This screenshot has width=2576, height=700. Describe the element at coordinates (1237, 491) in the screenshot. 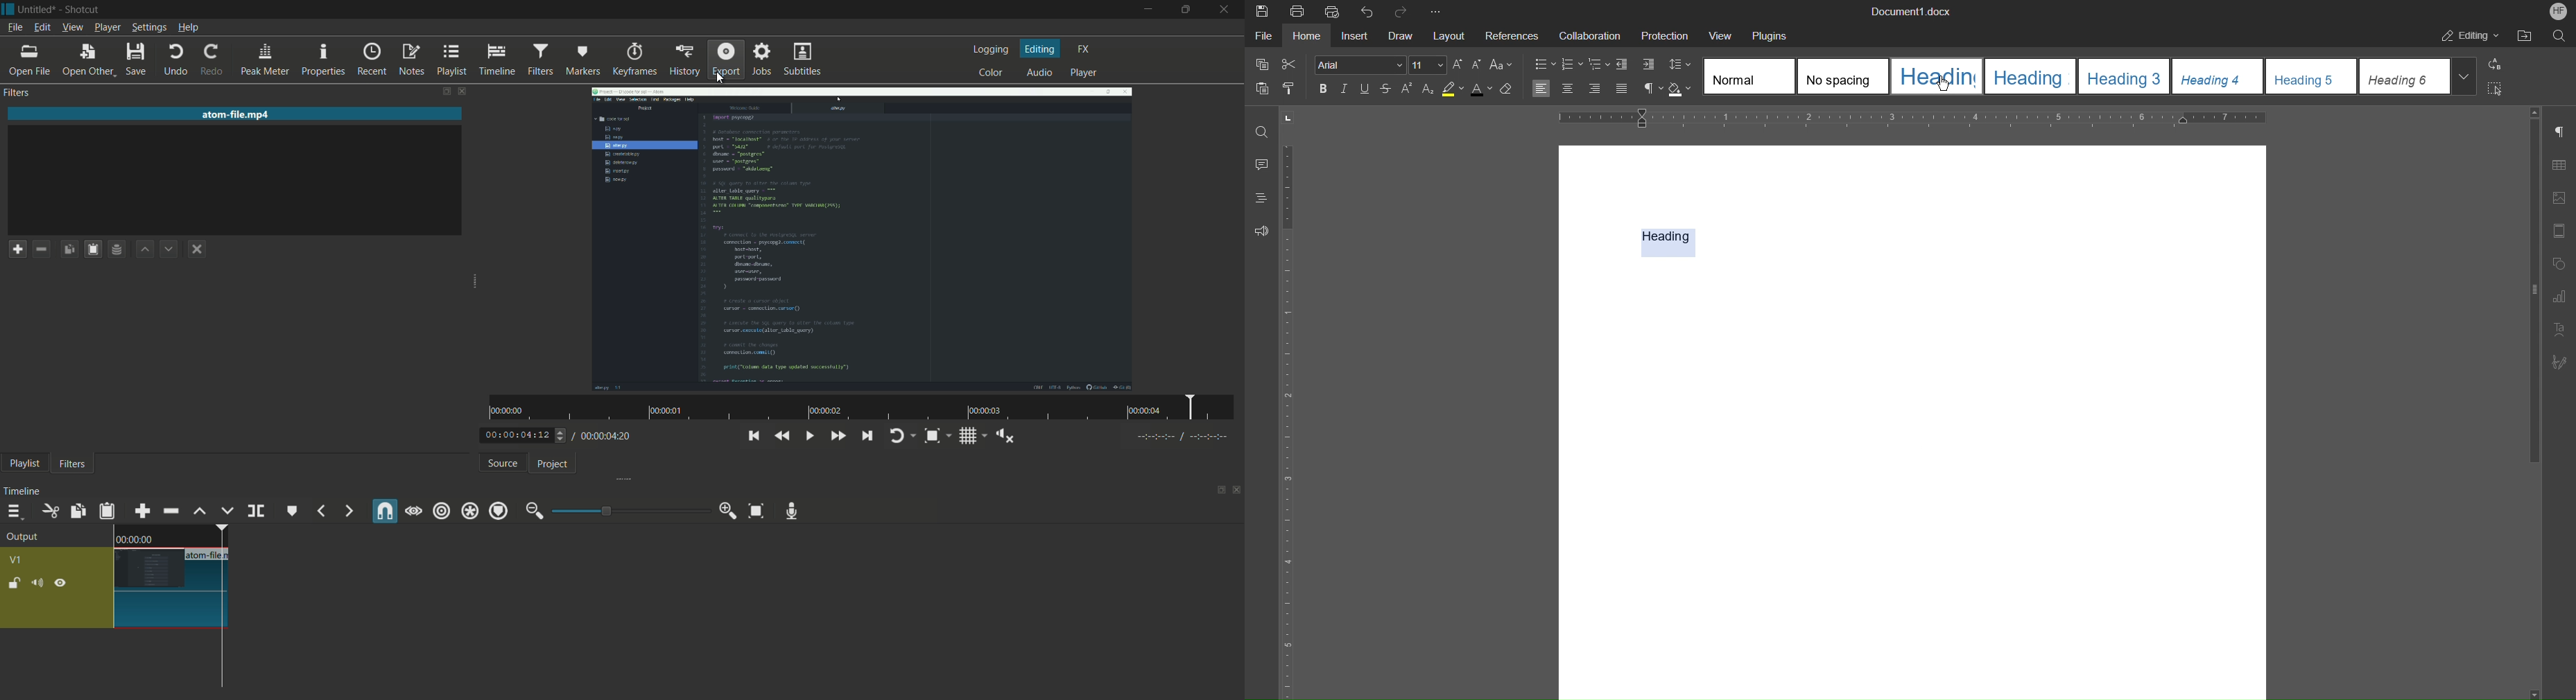

I see `close timeline` at that location.